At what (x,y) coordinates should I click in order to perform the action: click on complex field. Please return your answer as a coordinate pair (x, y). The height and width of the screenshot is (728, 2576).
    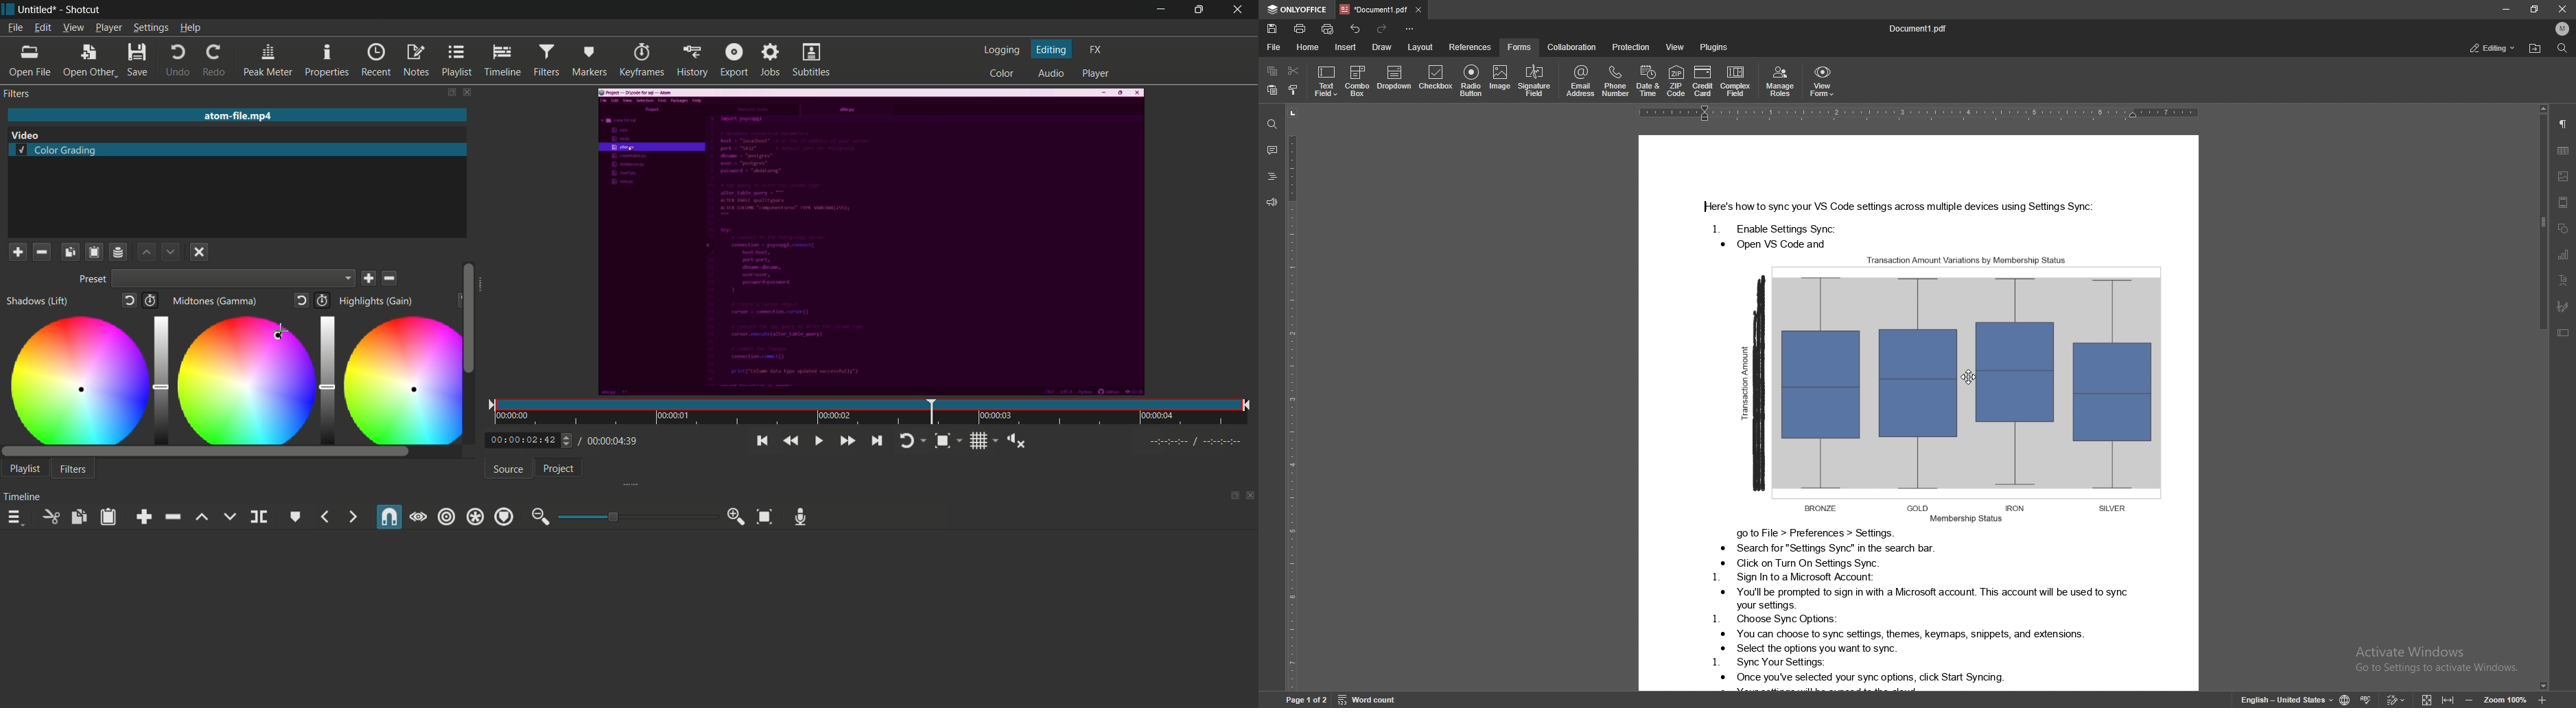
    Looking at the image, I should click on (1736, 81).